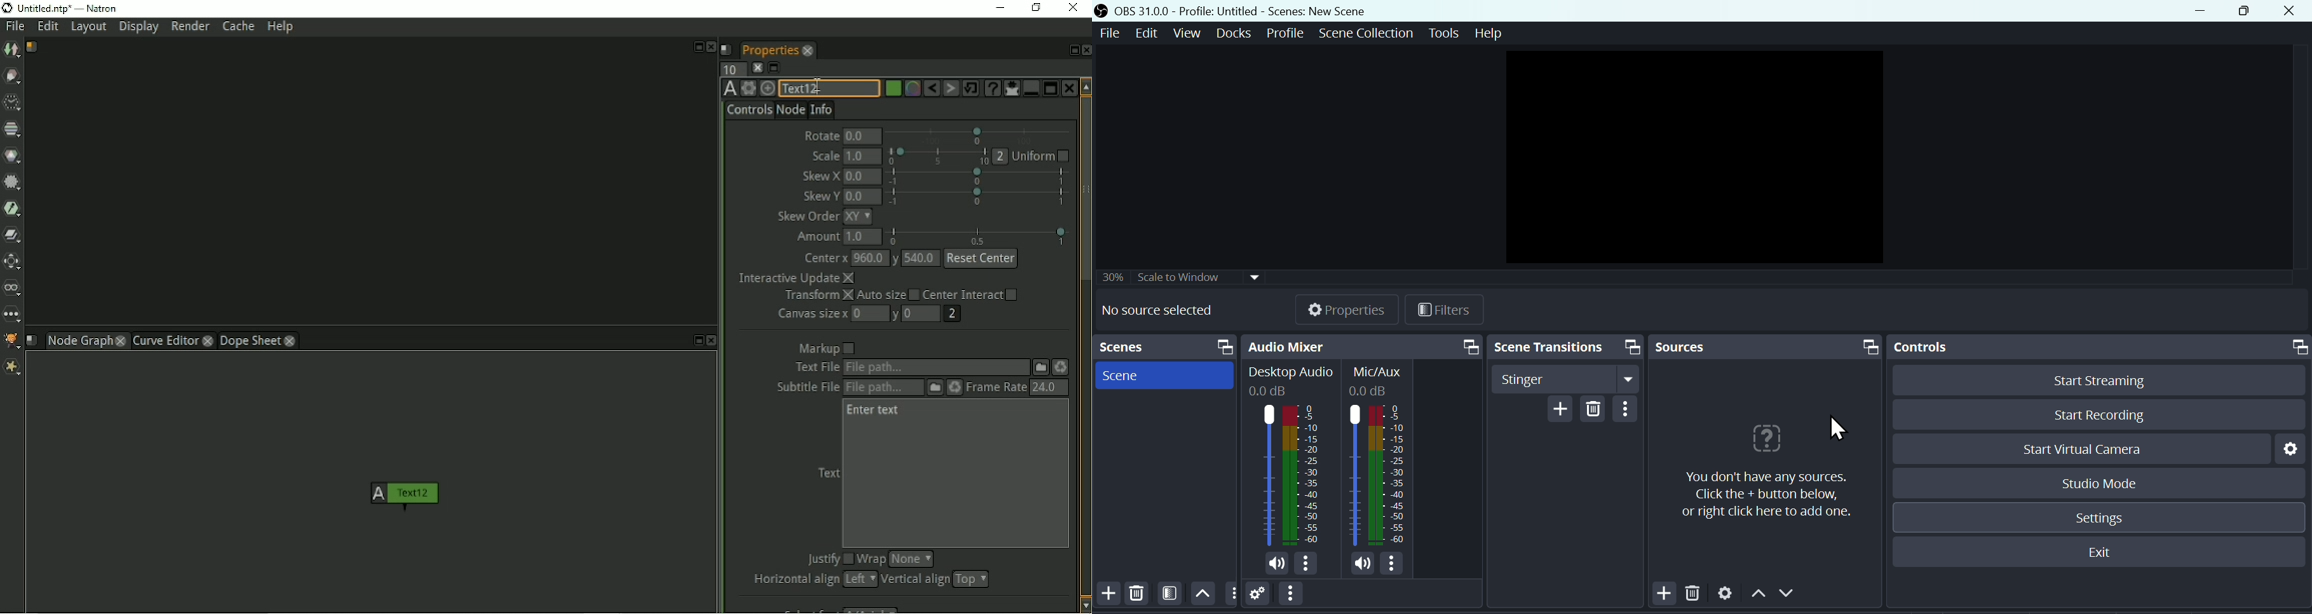 Image resolution: width=2324 pixels, height=616 pixels. I want to click on Settings, so click(1260, 598).